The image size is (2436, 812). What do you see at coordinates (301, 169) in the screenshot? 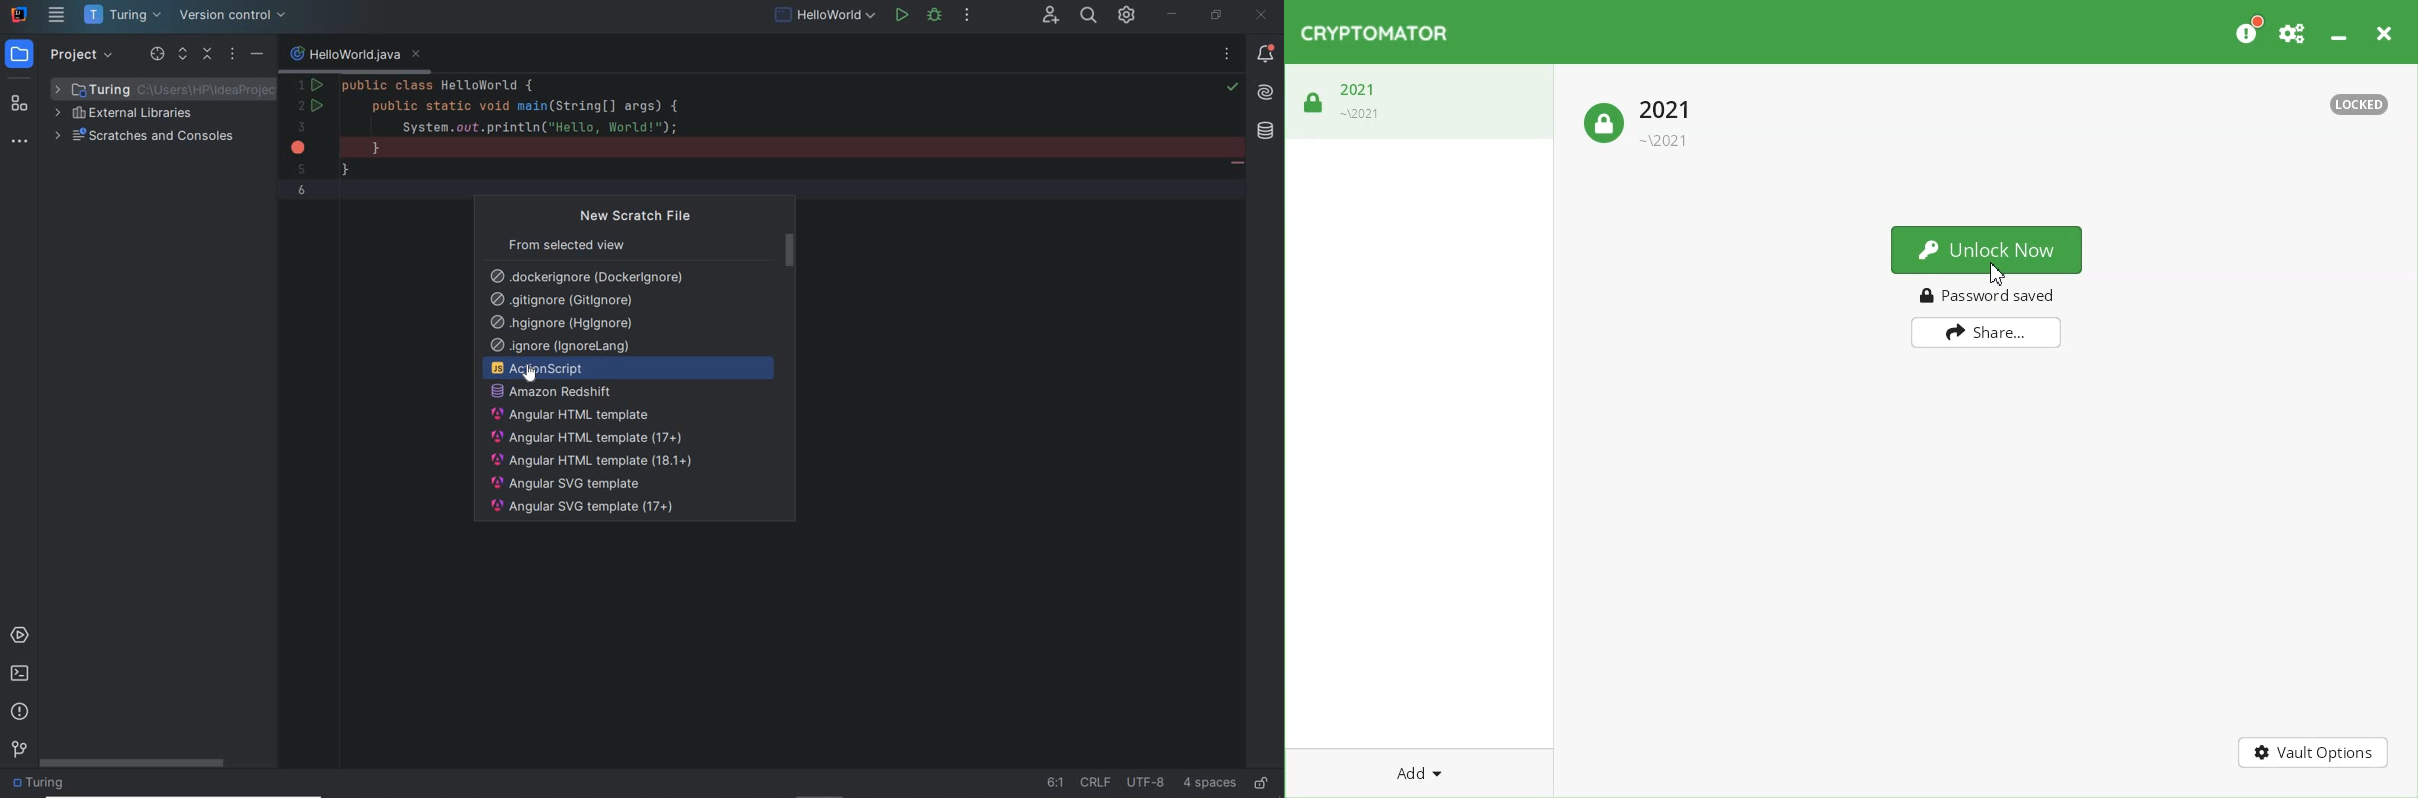
I see `5` at bounding box center [301, 169].